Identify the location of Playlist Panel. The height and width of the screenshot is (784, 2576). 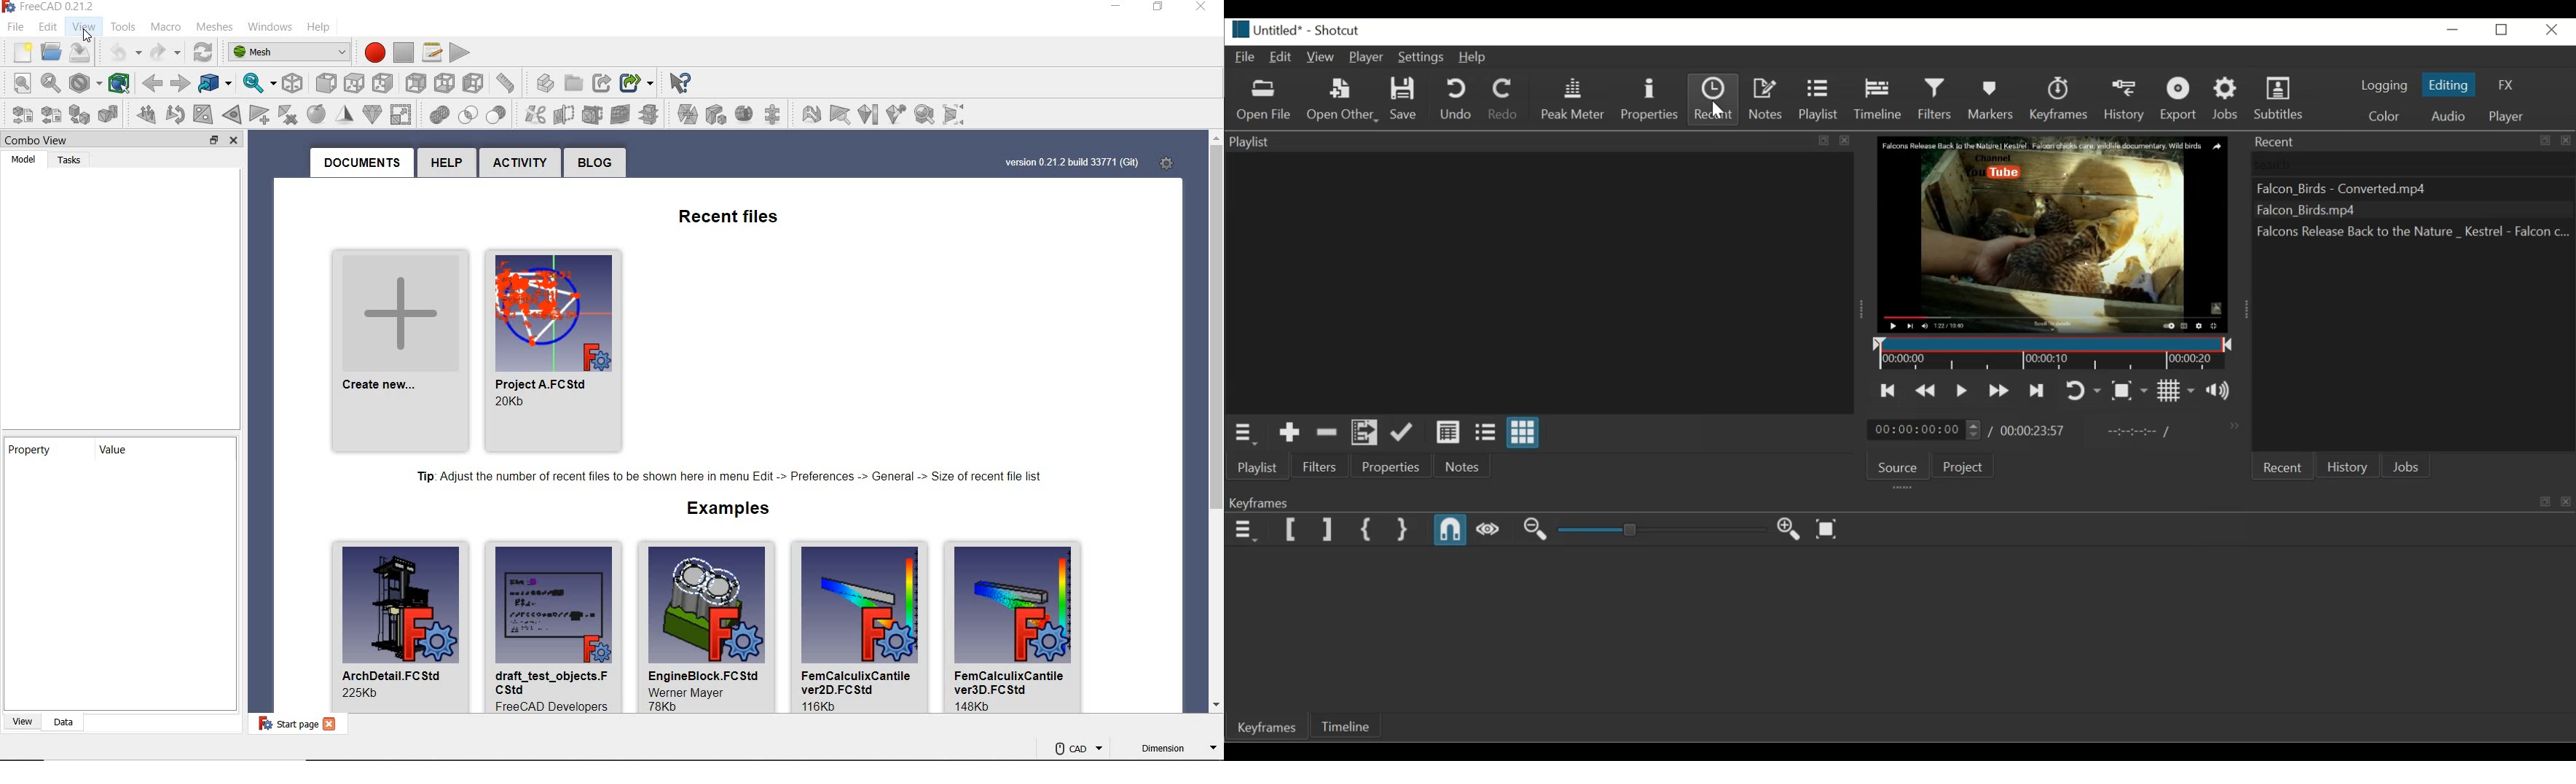
(1535, 143).